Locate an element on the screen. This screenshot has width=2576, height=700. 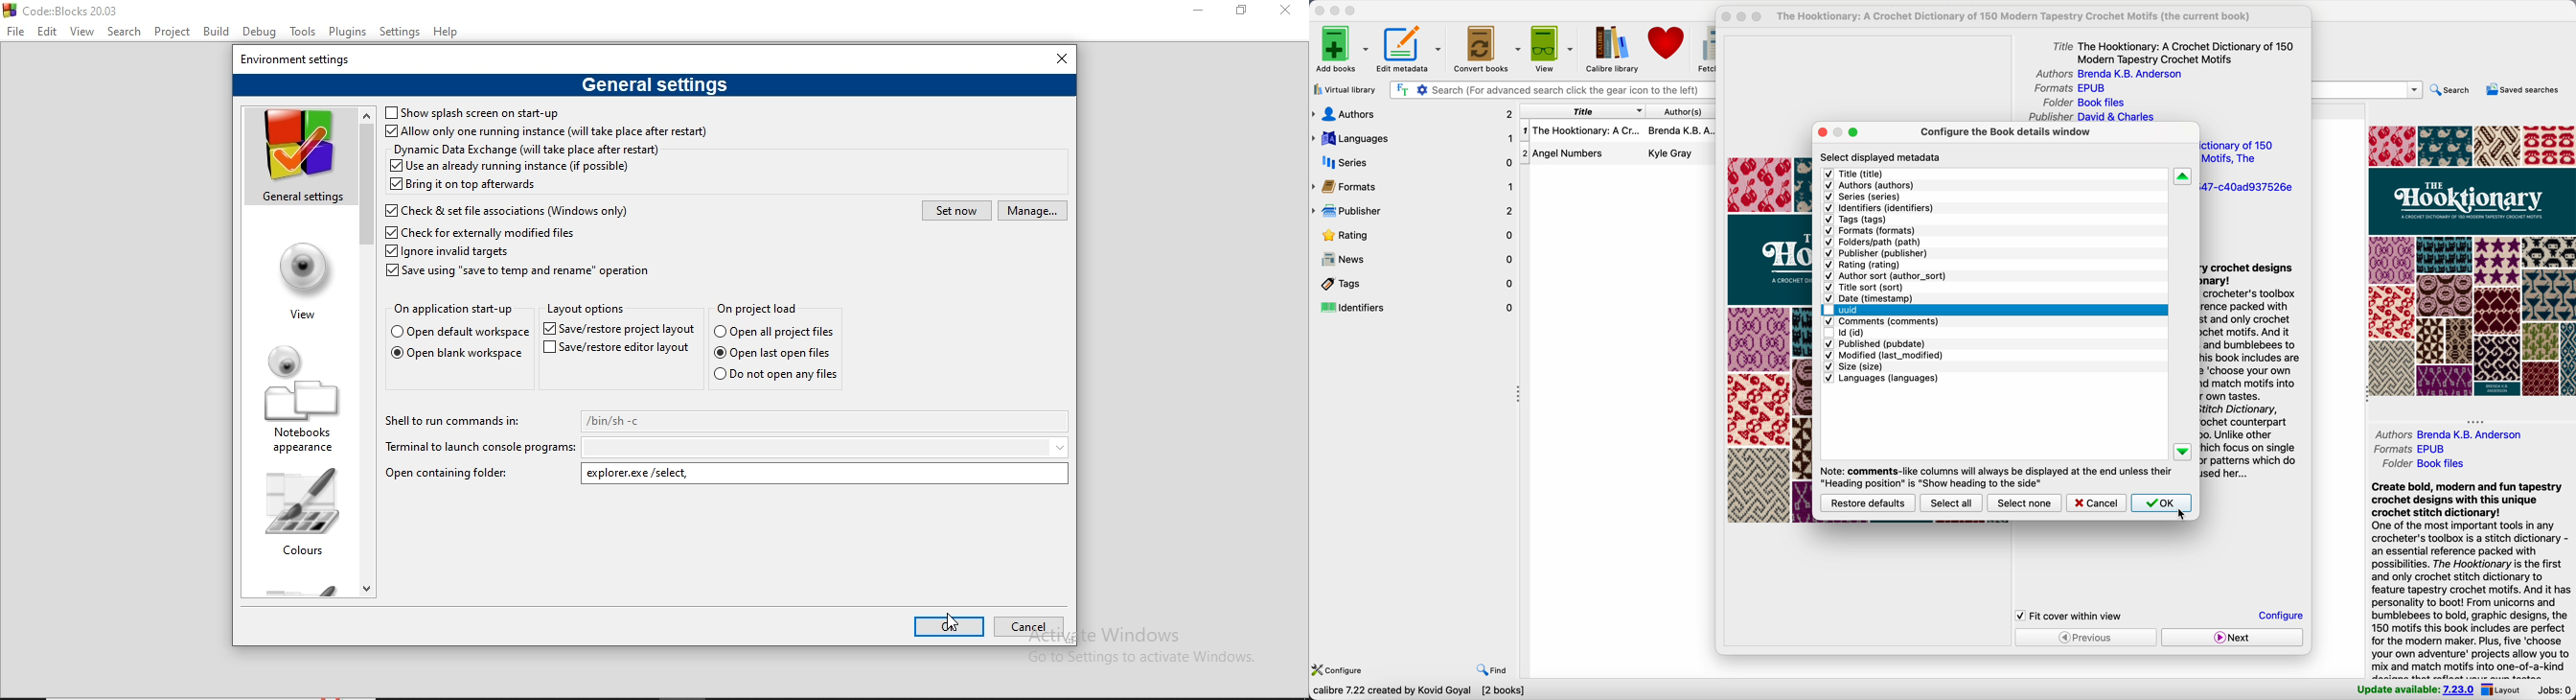
folders/path is located at coordinates (1875, 242).